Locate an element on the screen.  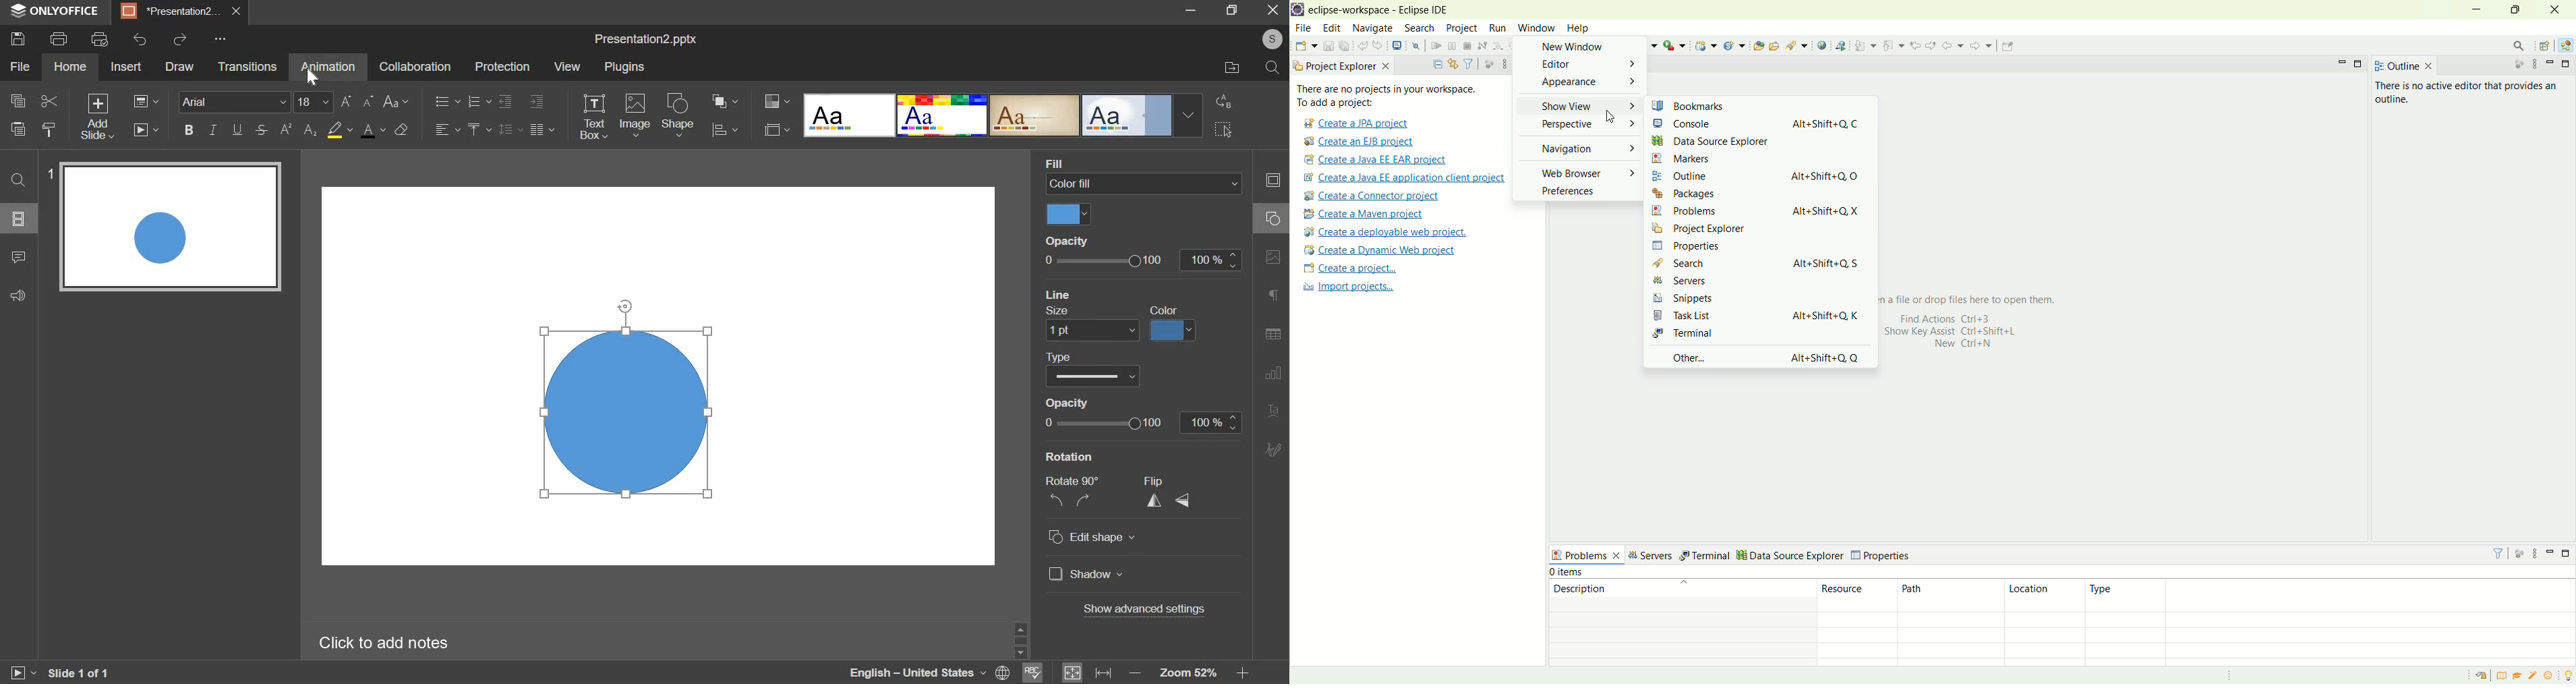
Opacity is located at coordinates (1063, 240).